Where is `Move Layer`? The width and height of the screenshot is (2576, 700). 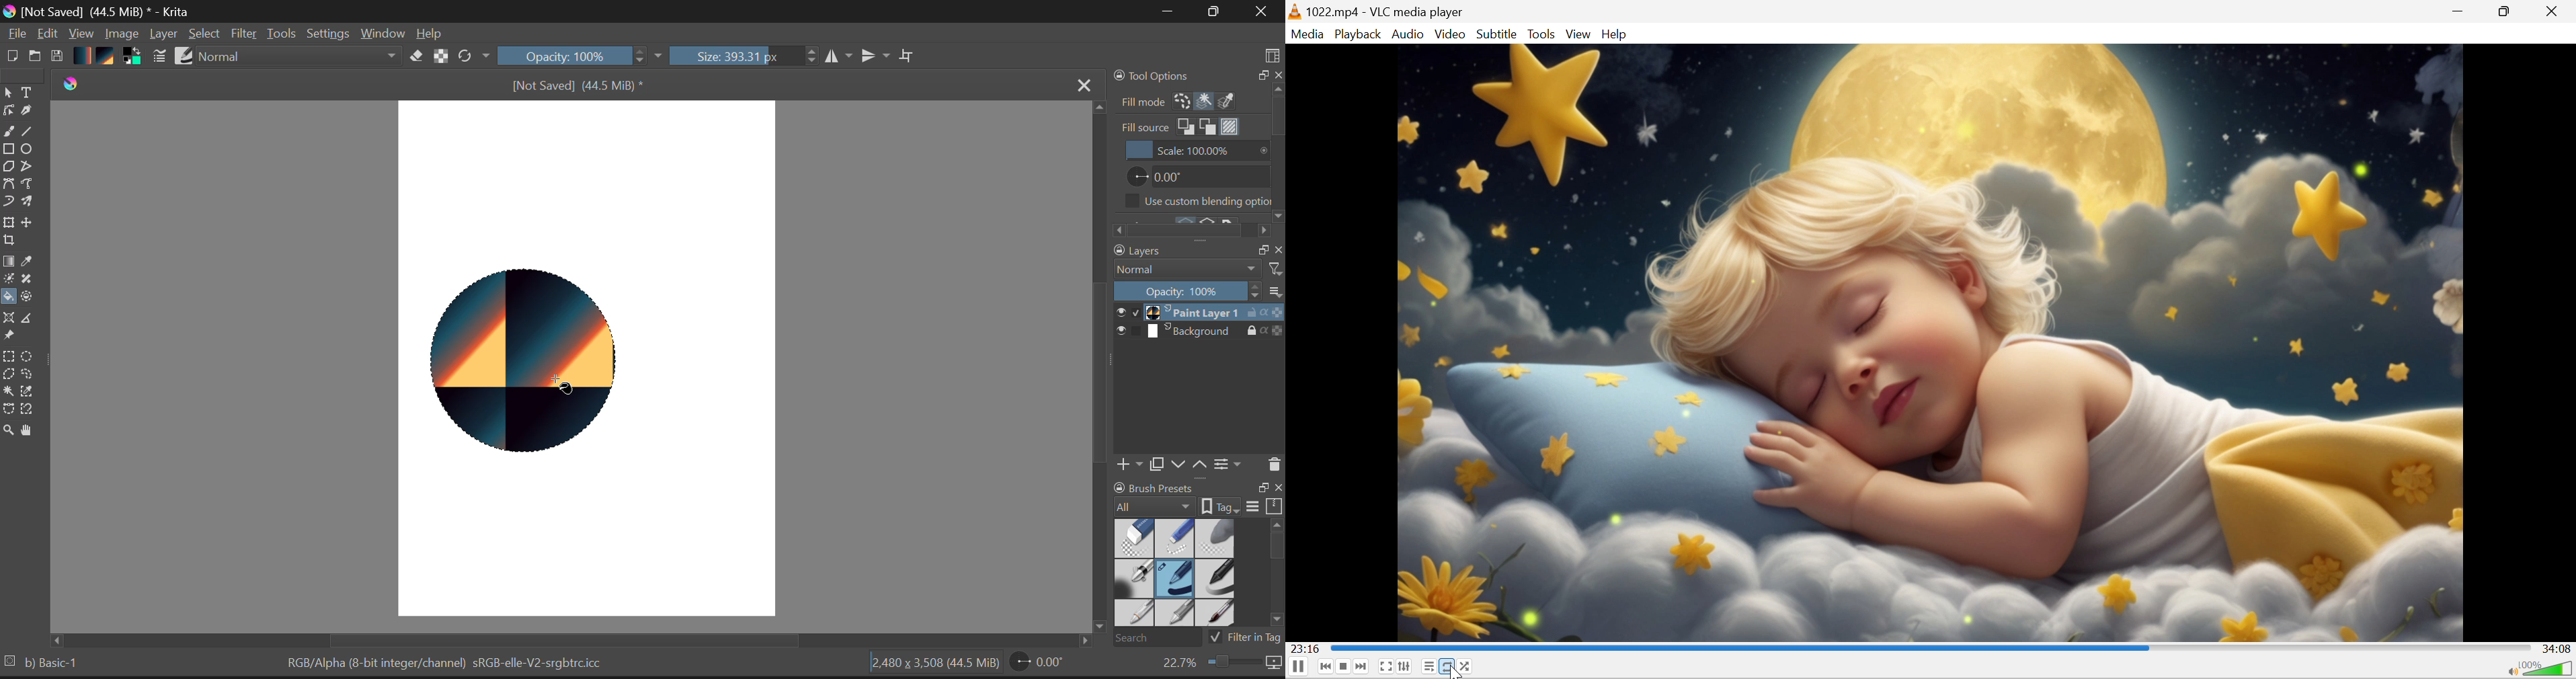 Move Layer is located at coordinates (32, 226).